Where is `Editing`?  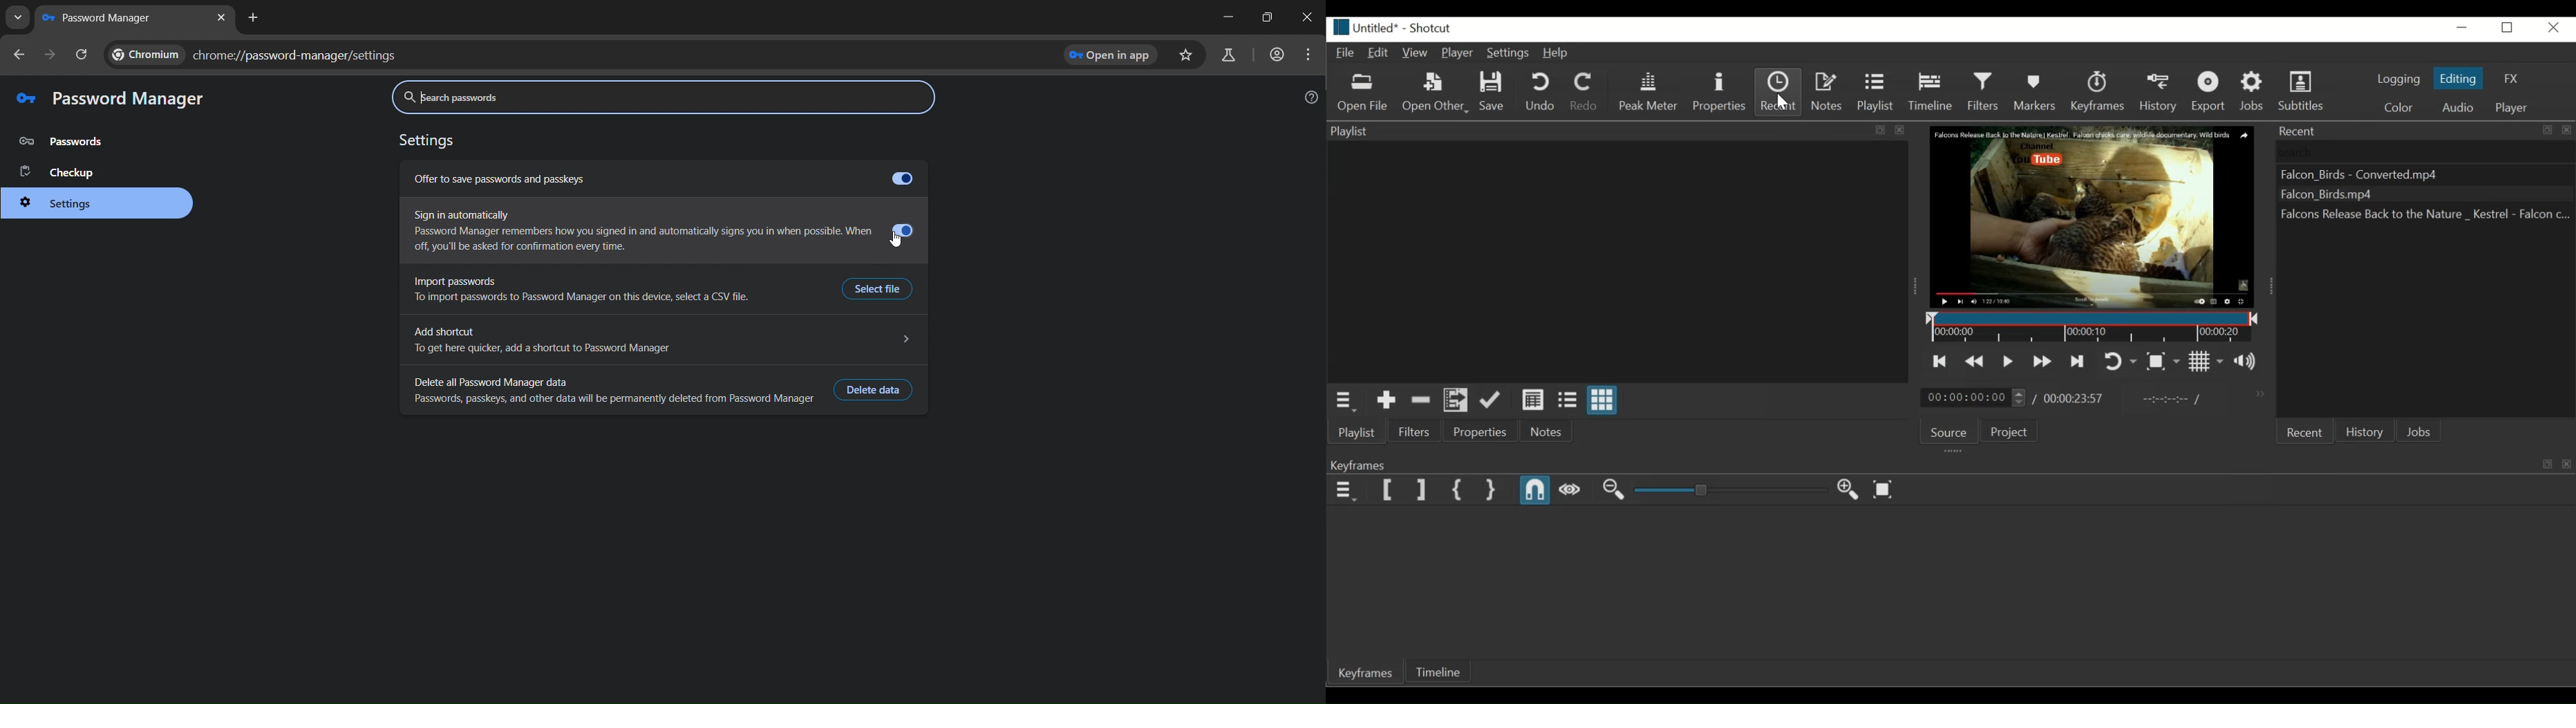
Editing is located at coordinates (2458, 80).